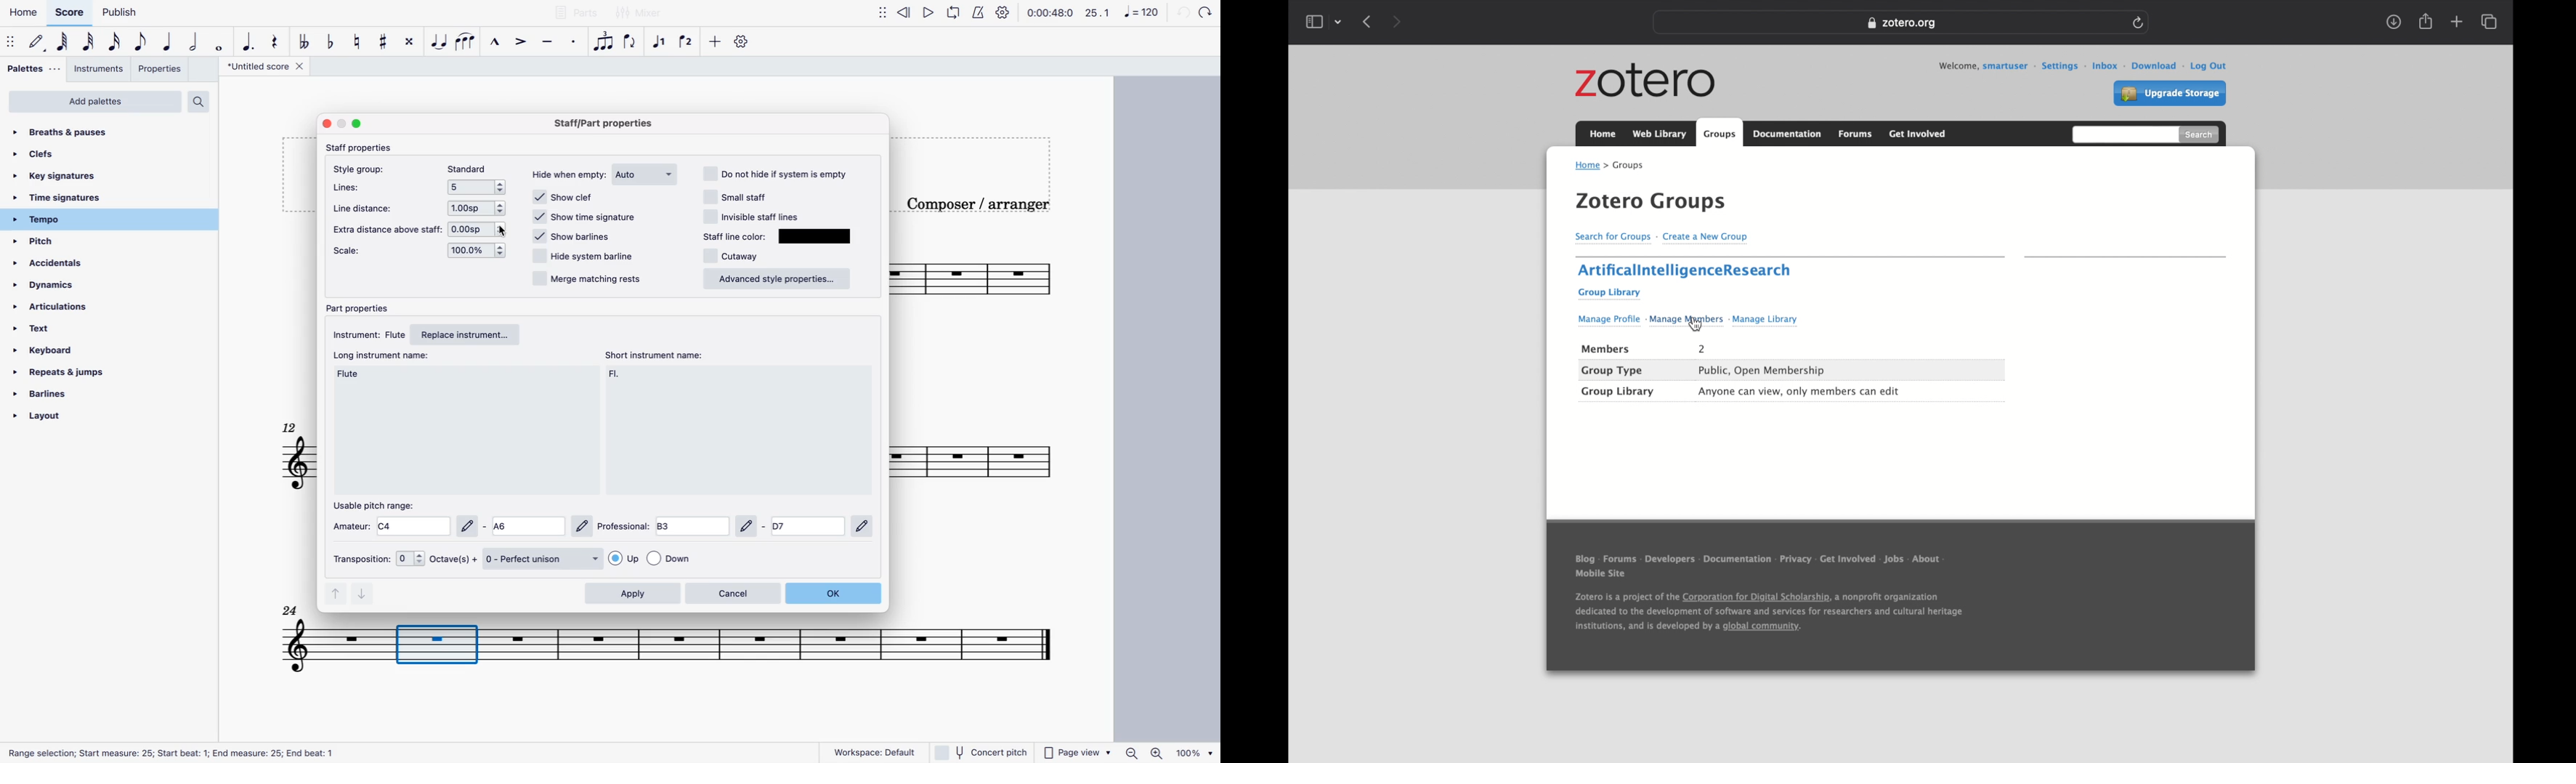 Image resolution: width=2576 pixels, height=784 pixels. Describe the element at coordinates (117, 15) in the screenshot. I see `publish` at that location.